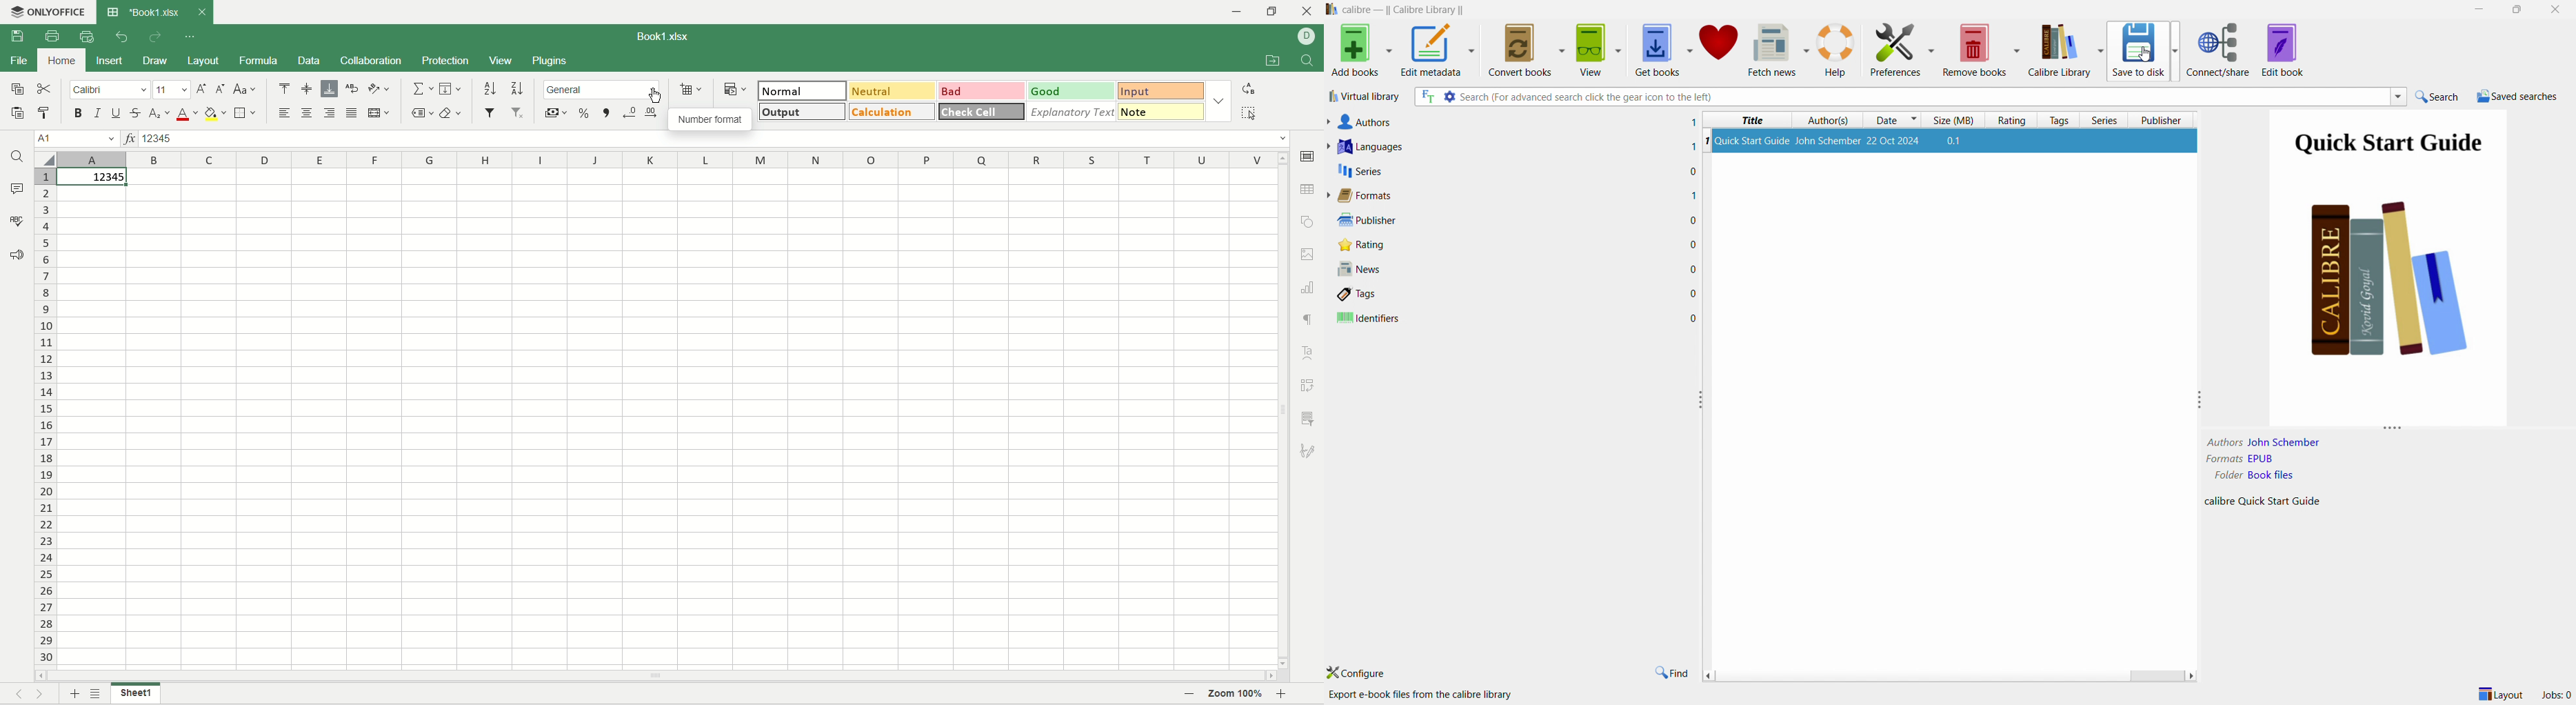 This screenshot has height=728, width=2576. Describe the element at coordinates (2220, 475) in the screenshot. I see `Folder` at that location.